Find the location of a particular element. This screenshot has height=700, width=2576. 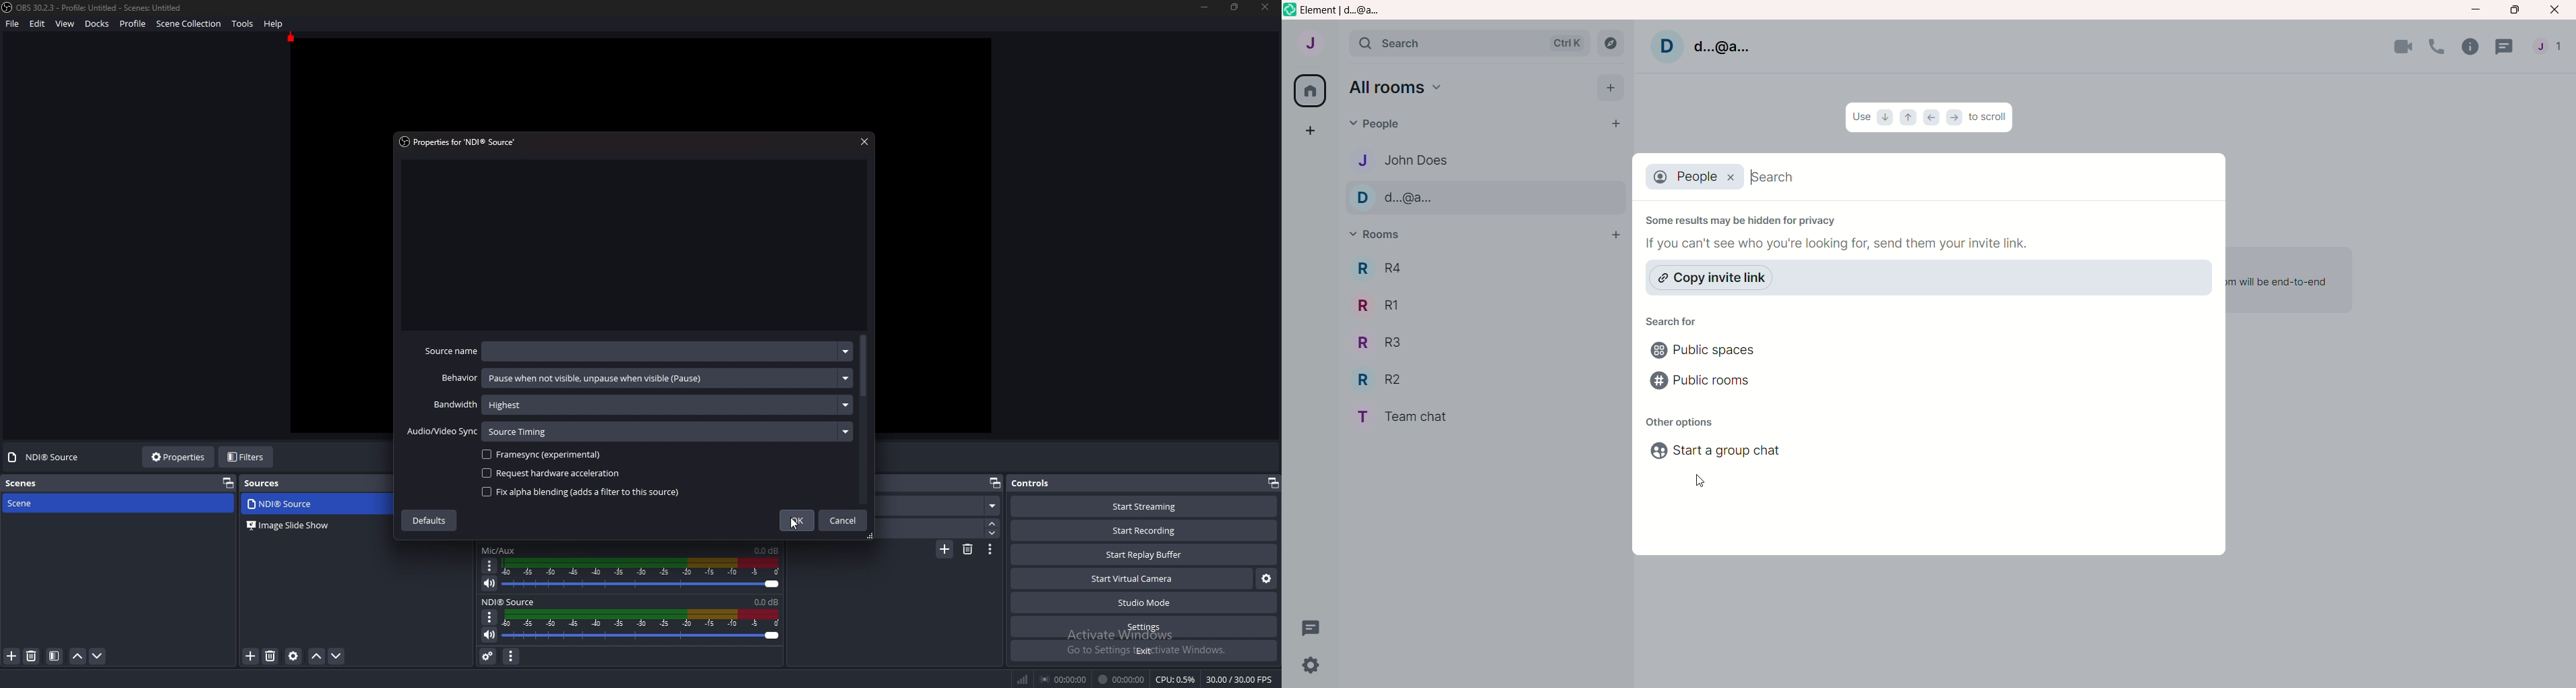

start chat is located at coordinates (1611, 125).